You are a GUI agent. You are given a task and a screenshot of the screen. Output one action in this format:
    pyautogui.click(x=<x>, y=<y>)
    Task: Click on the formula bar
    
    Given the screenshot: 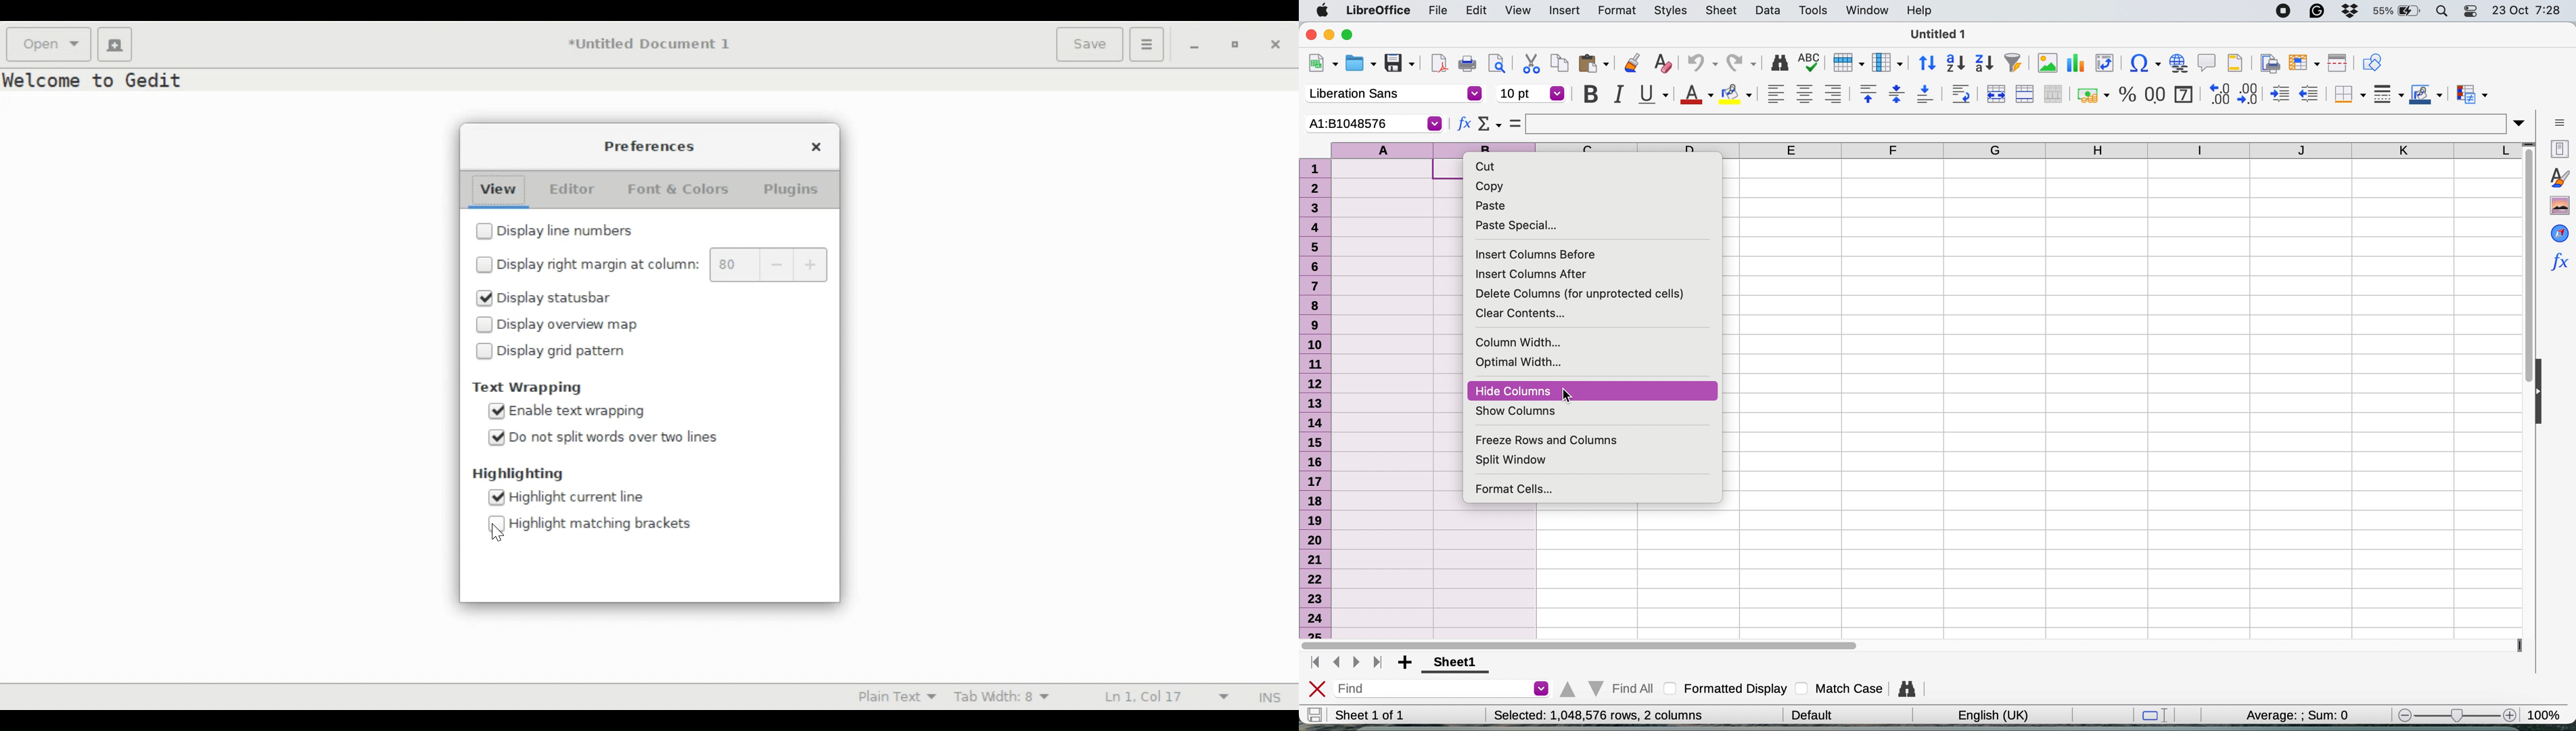 What is the action you would take?
    pyautogui.click(x=2020, y=124)
    